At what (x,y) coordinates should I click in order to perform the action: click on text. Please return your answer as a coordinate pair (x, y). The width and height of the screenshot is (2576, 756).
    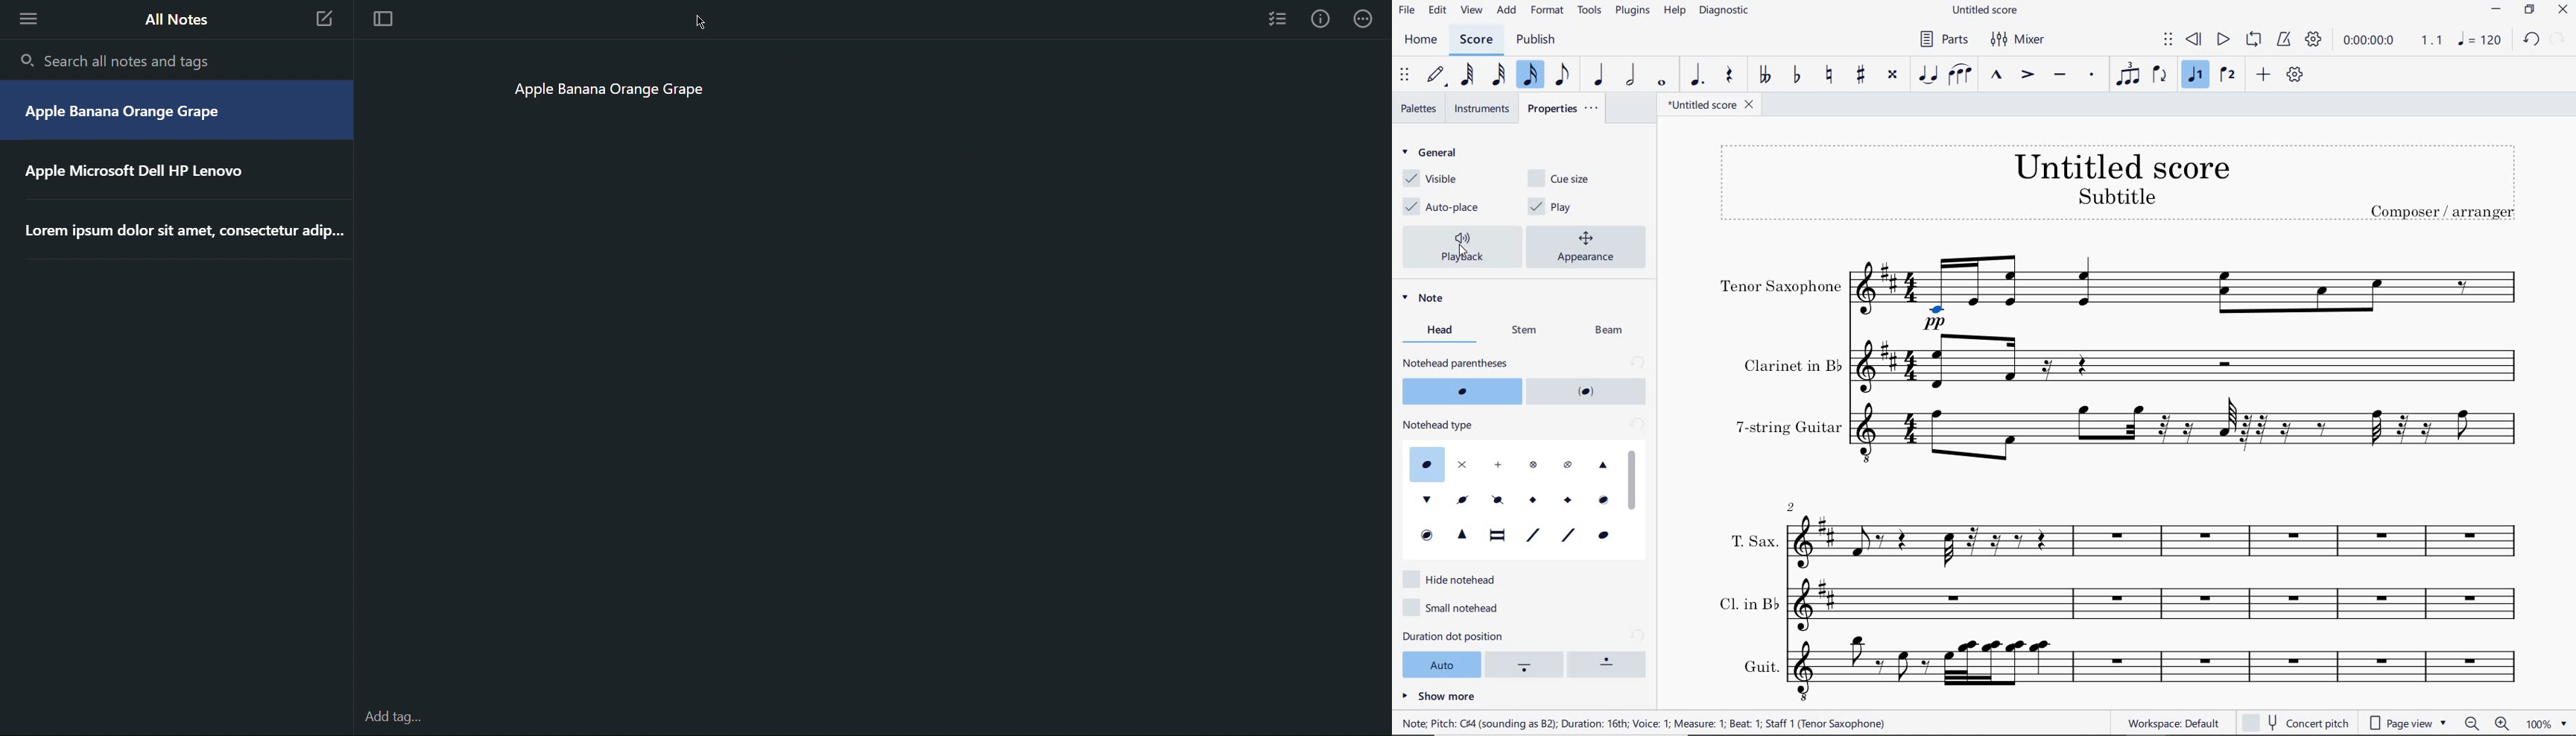
    Looking at the image, I should click on (1456, 362).